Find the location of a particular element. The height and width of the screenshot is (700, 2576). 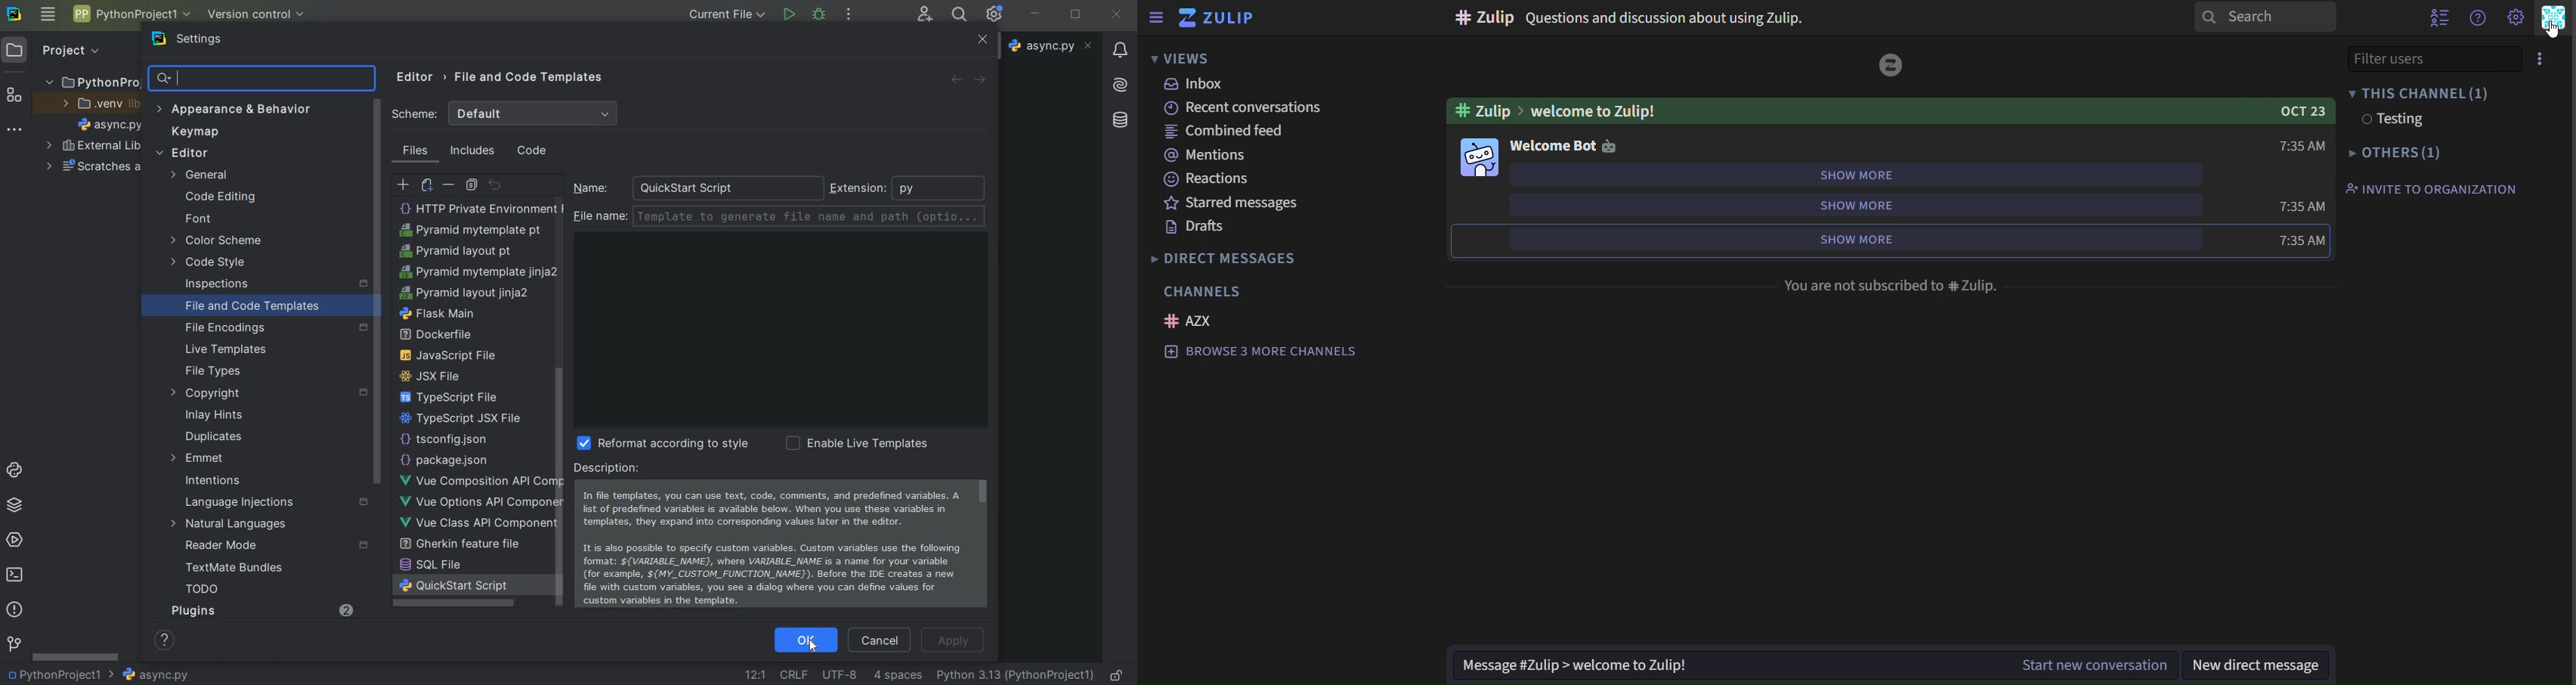

scrollbar is located at coordinates (379, 333).